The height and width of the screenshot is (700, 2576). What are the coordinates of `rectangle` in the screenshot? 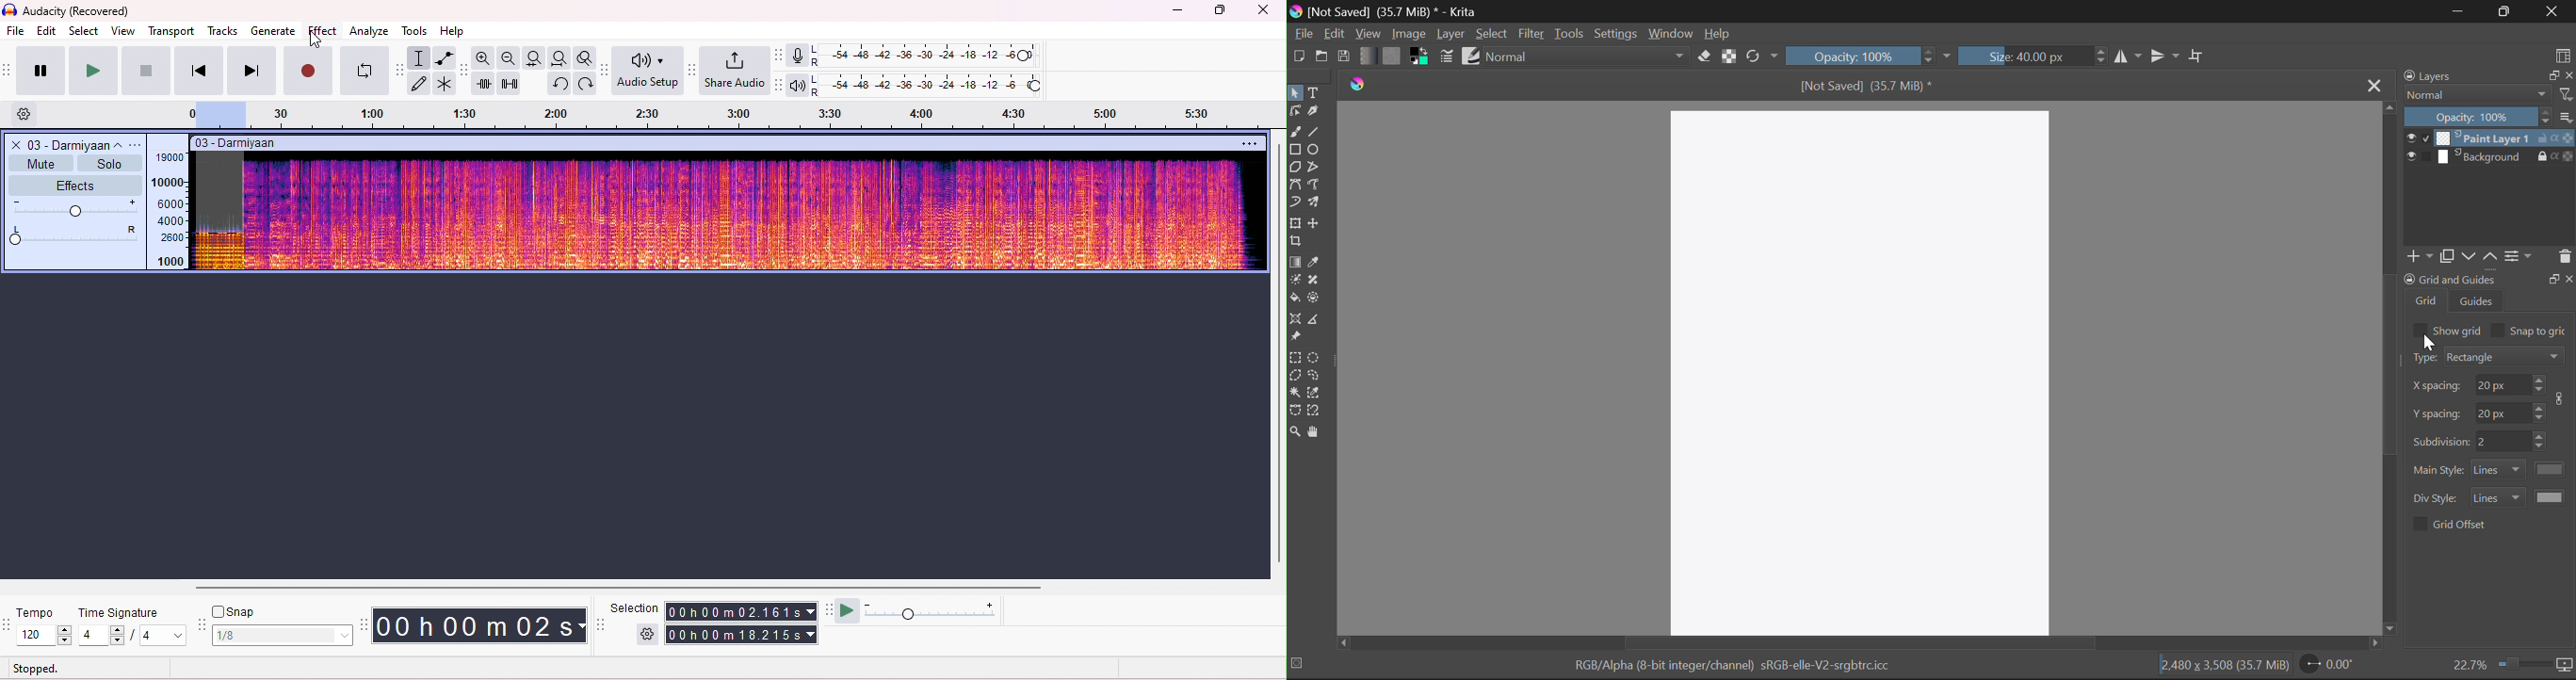 It's located at (2506, 355).